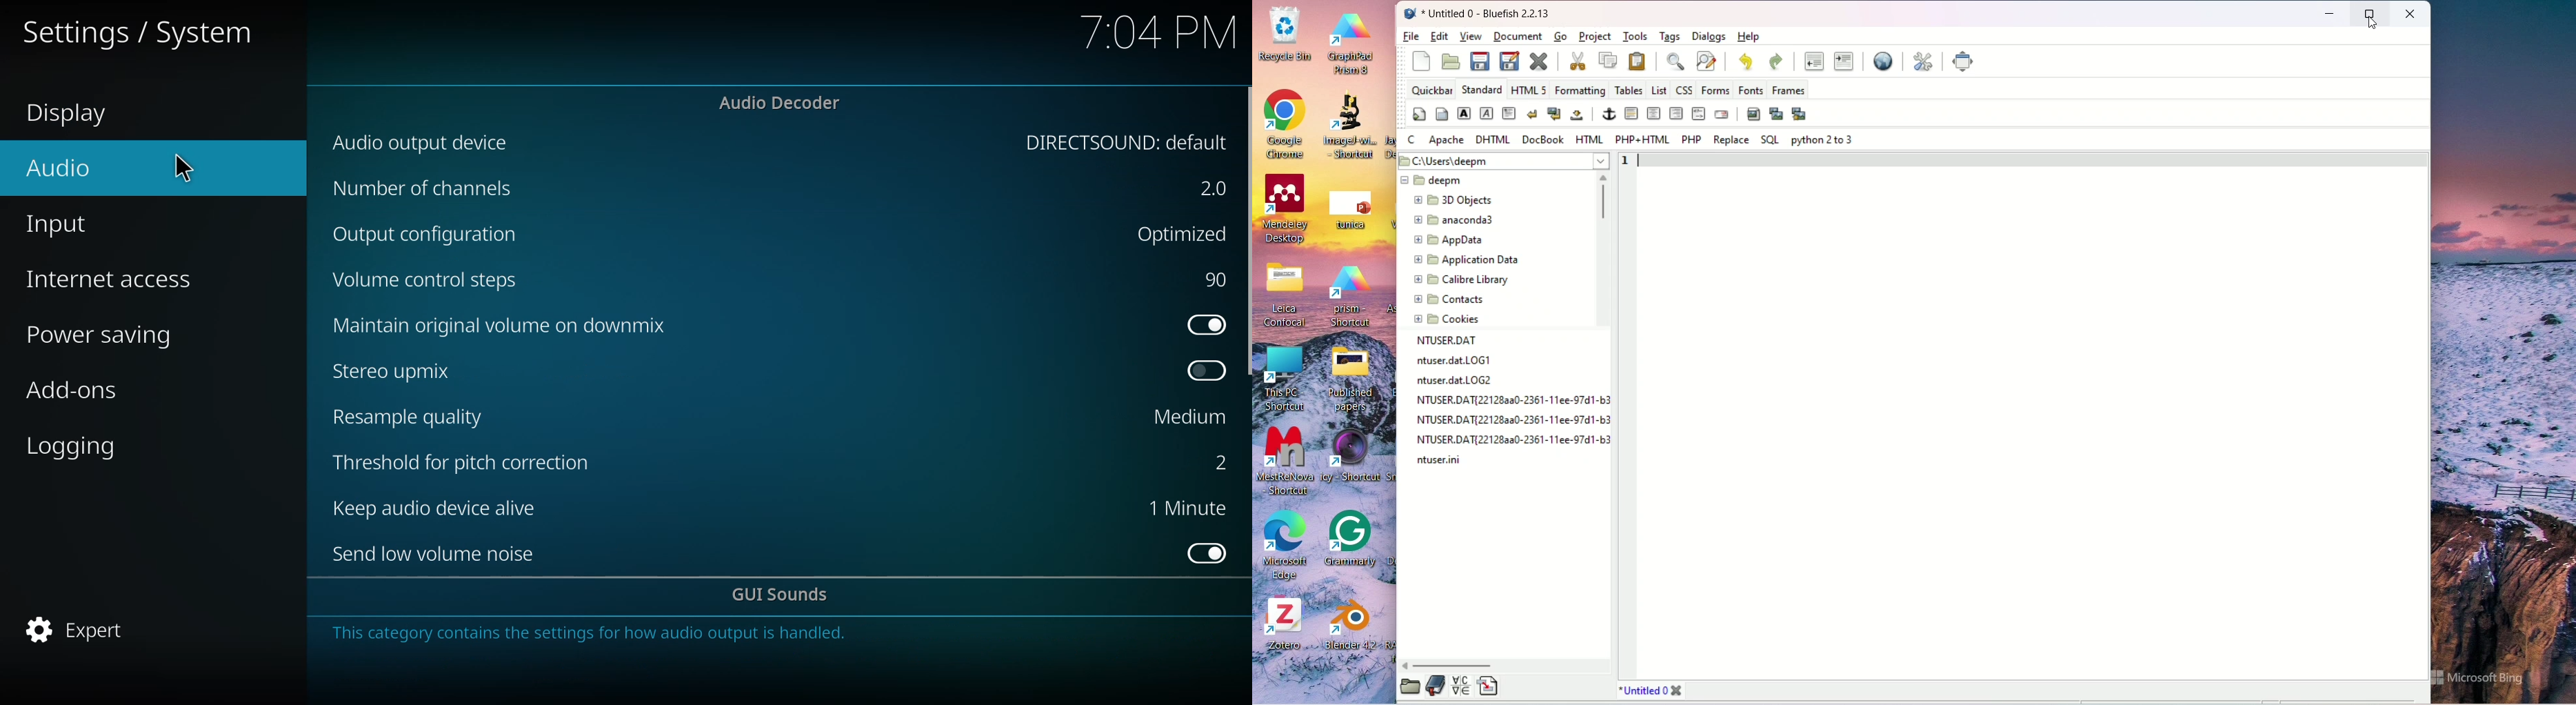  I want to click on DOCBOOK, so click(1543, 139).